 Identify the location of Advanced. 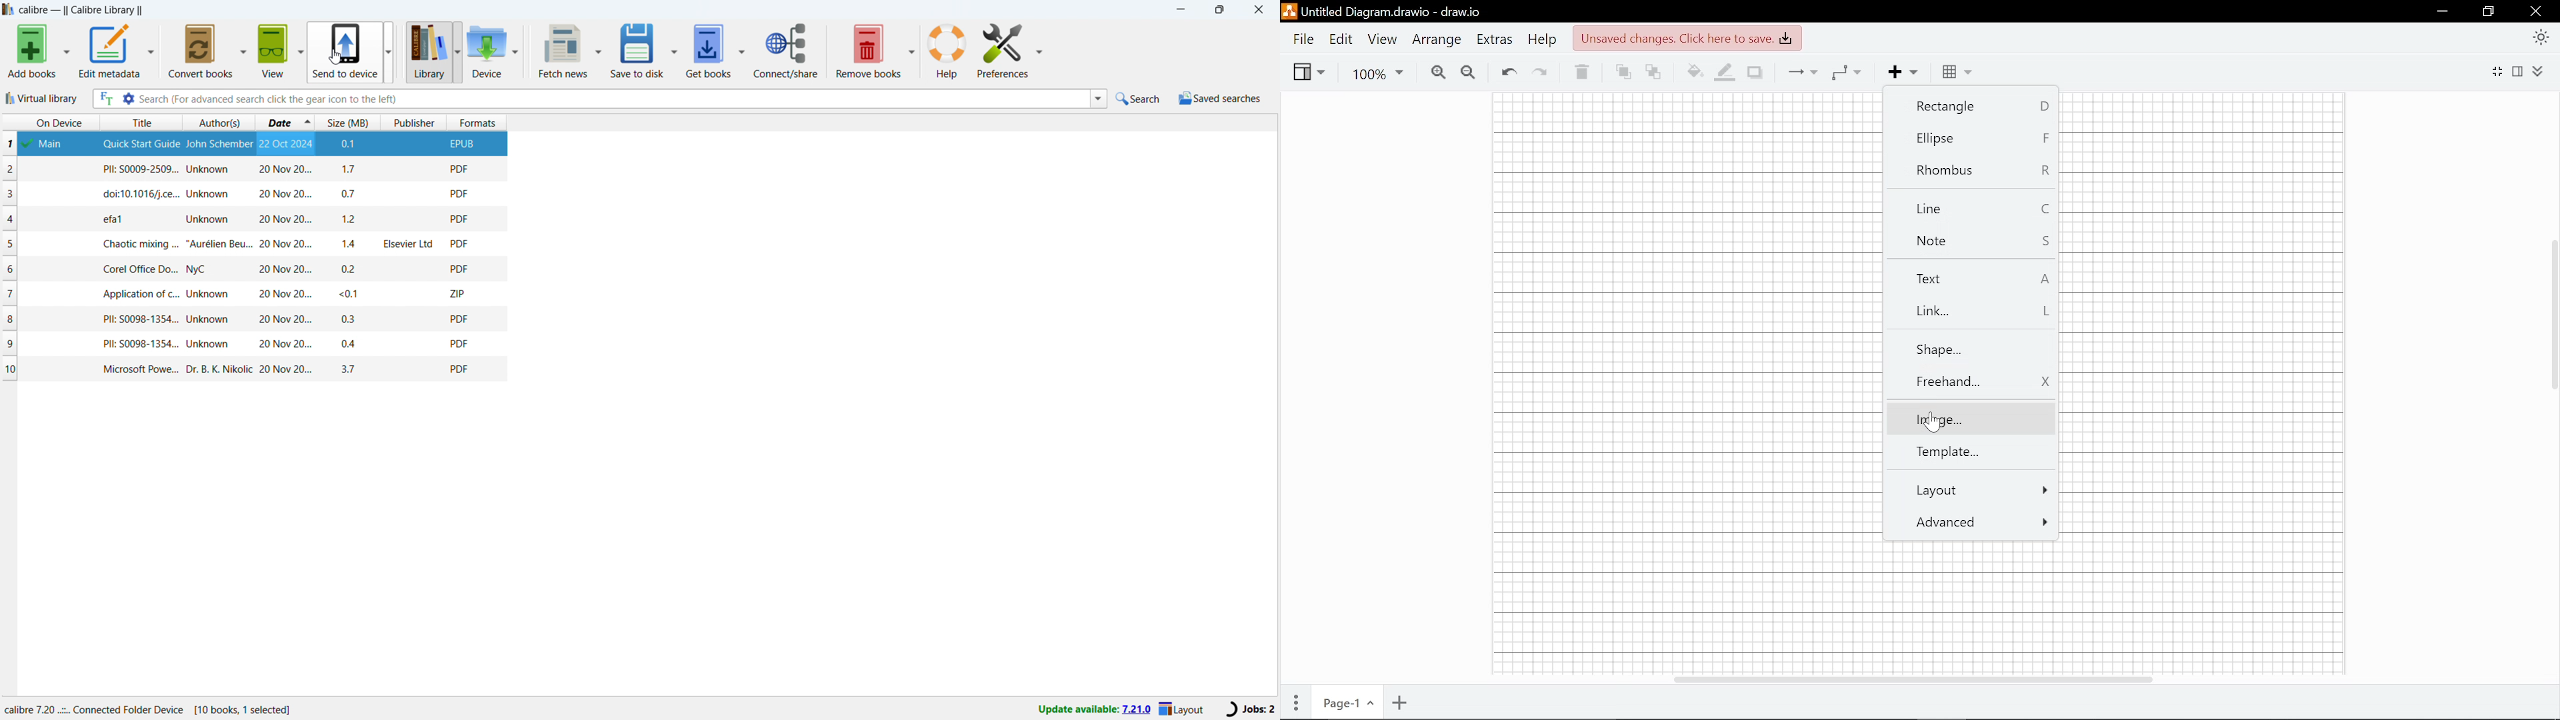
(1968, 524).